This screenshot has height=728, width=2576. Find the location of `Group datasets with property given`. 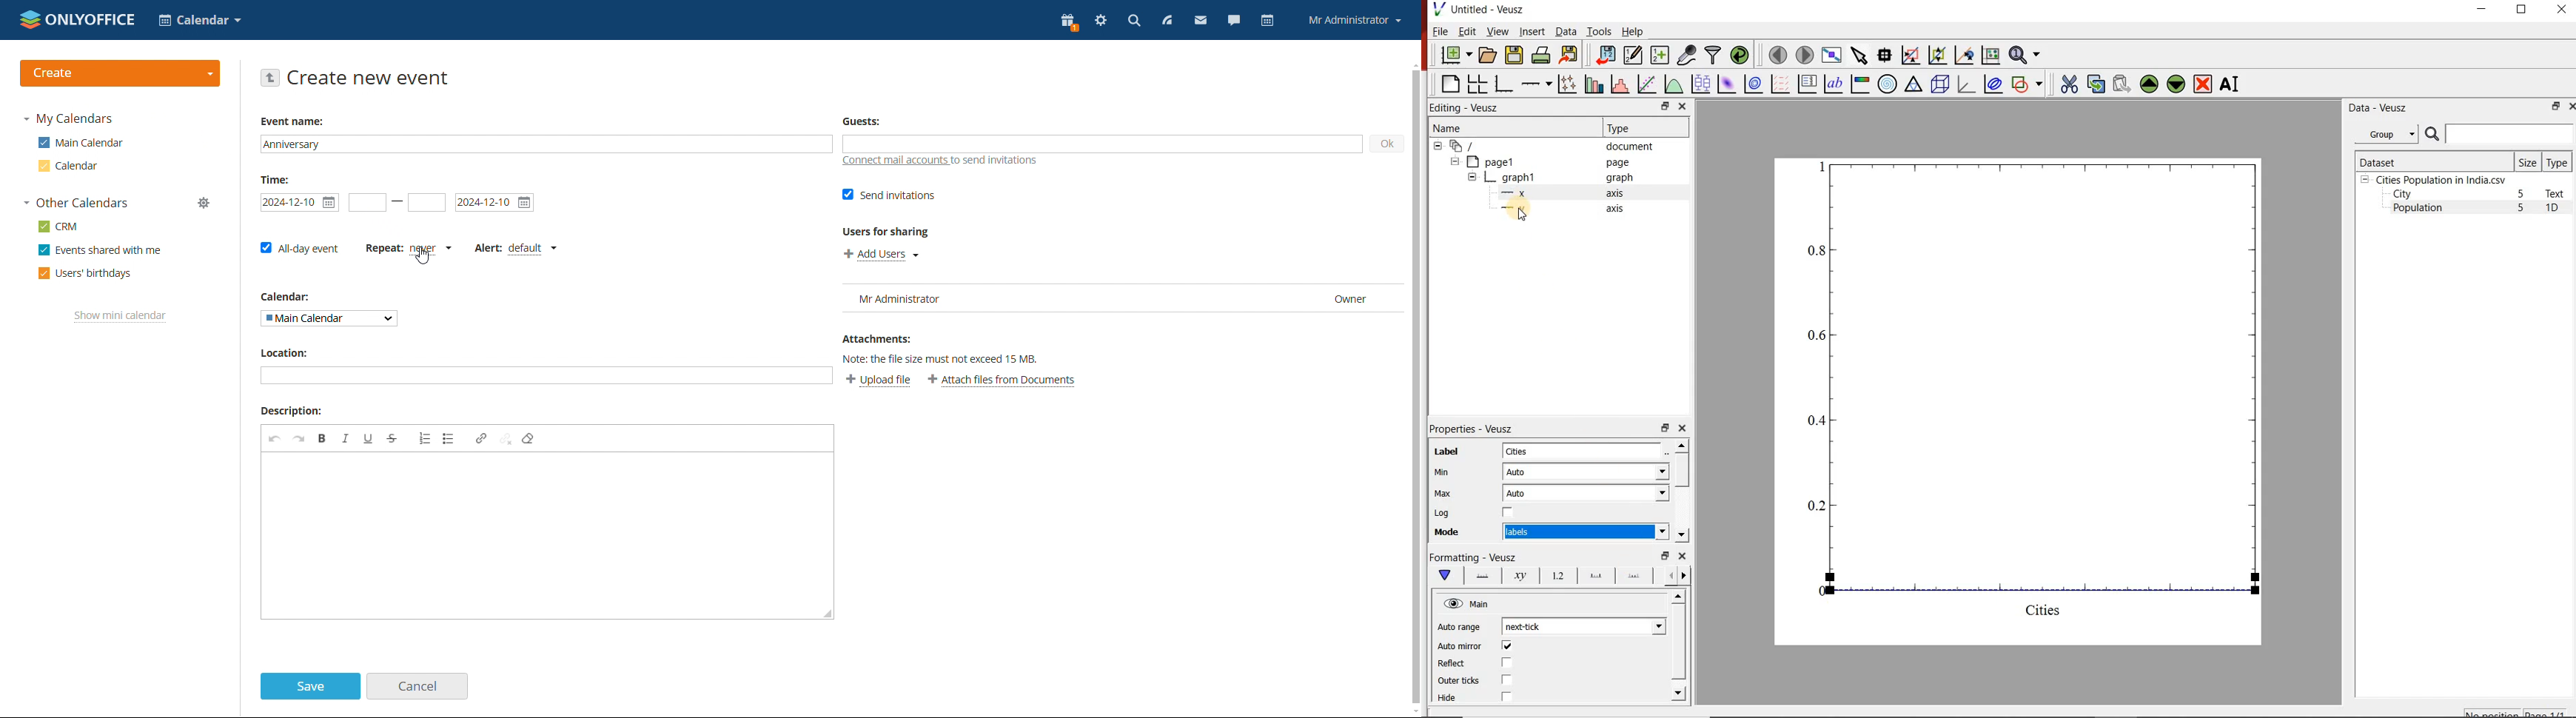

Group datasets with property given is located at coordinates (2386, 133).